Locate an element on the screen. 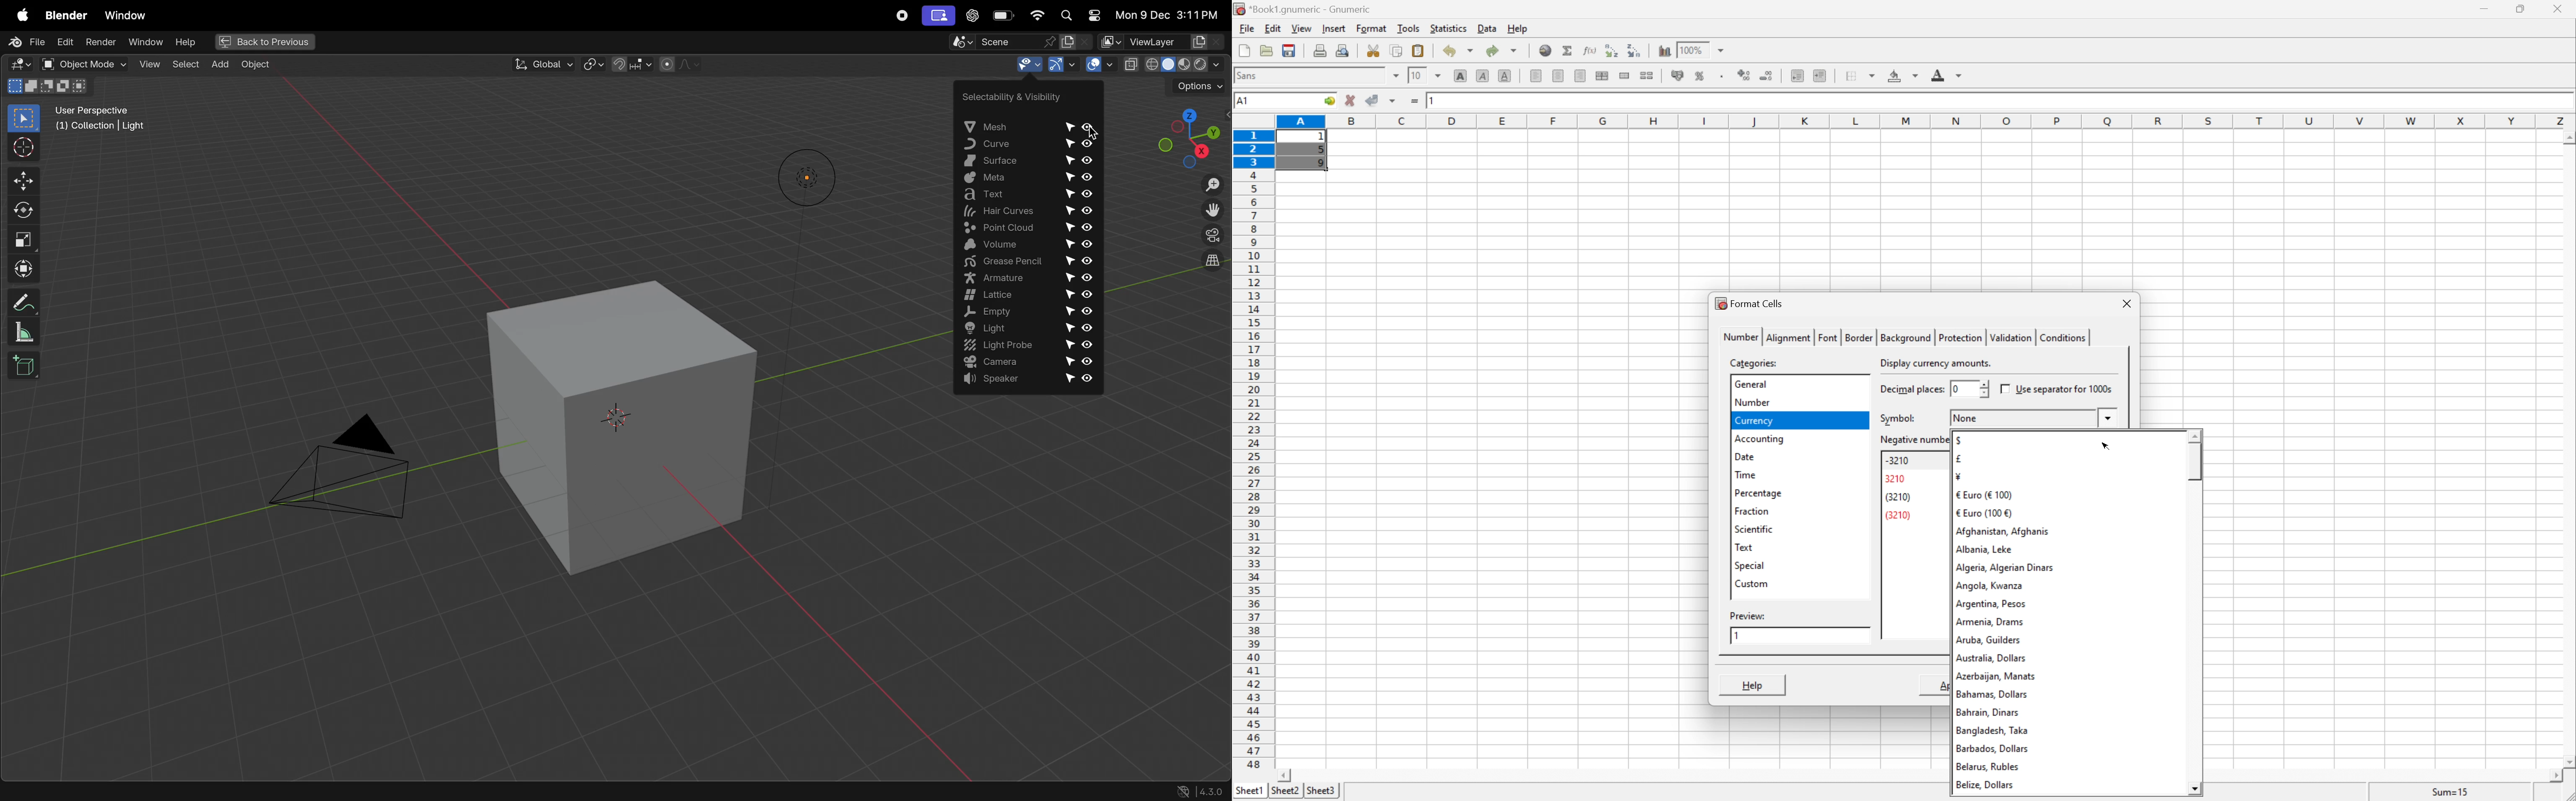 The image size is (2576, 812). preview: is located at coordinates (1748, 615).